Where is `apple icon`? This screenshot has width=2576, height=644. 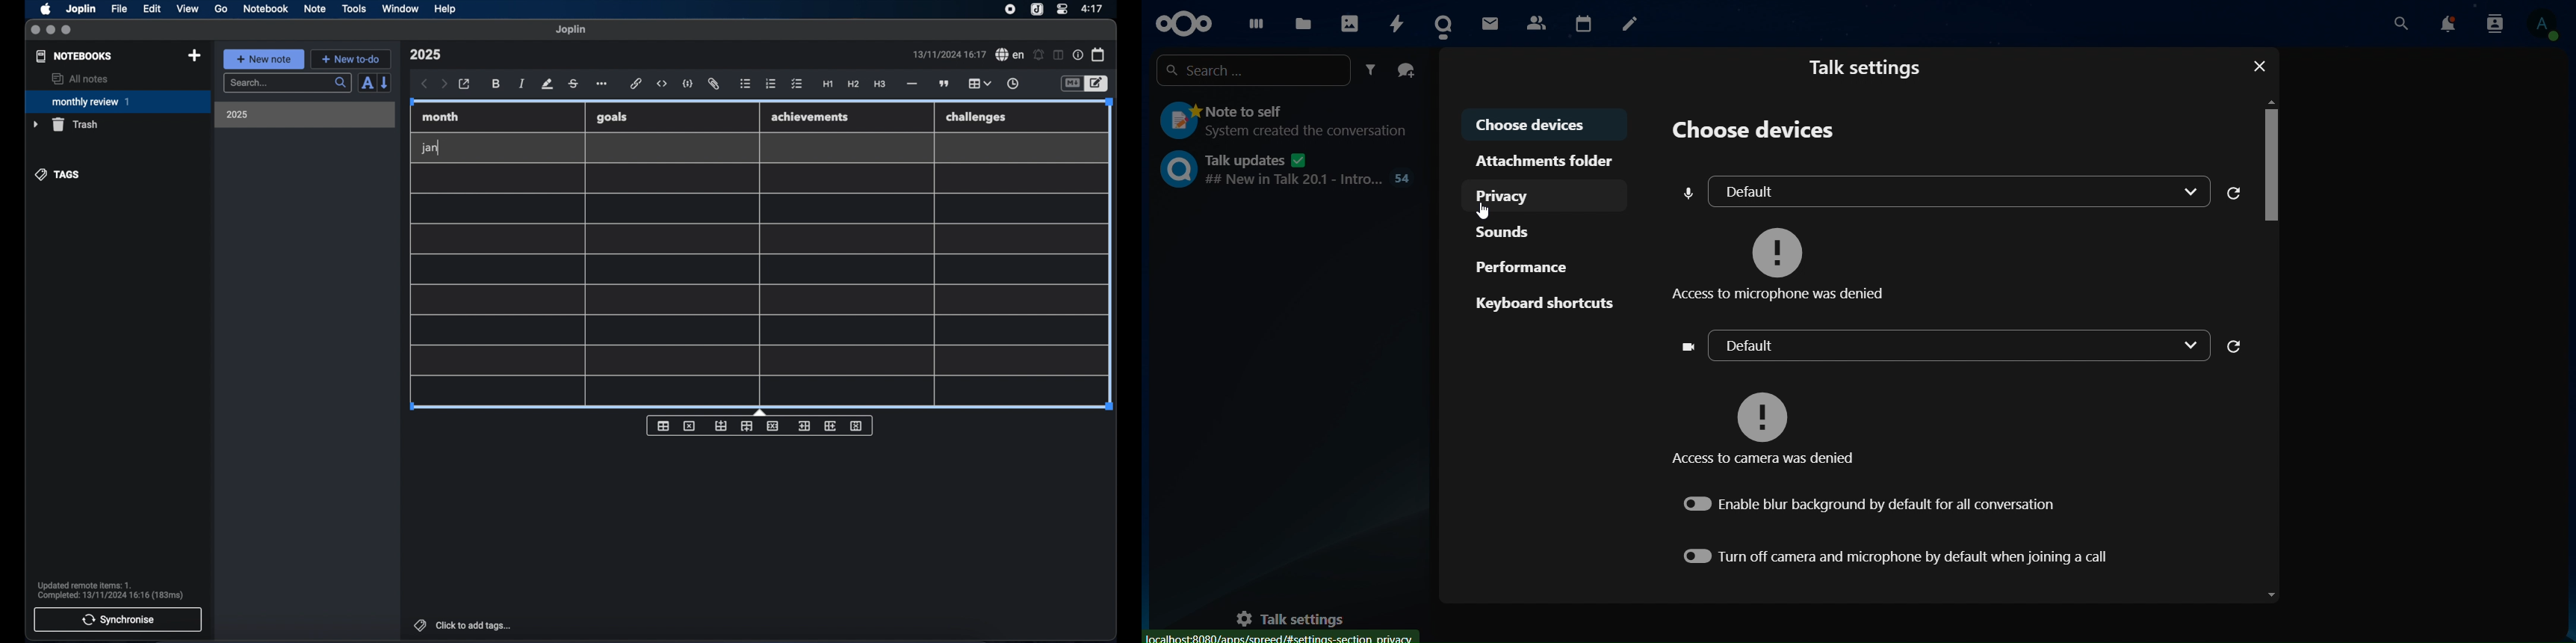
apple icon is located at coordinates (45, 9).